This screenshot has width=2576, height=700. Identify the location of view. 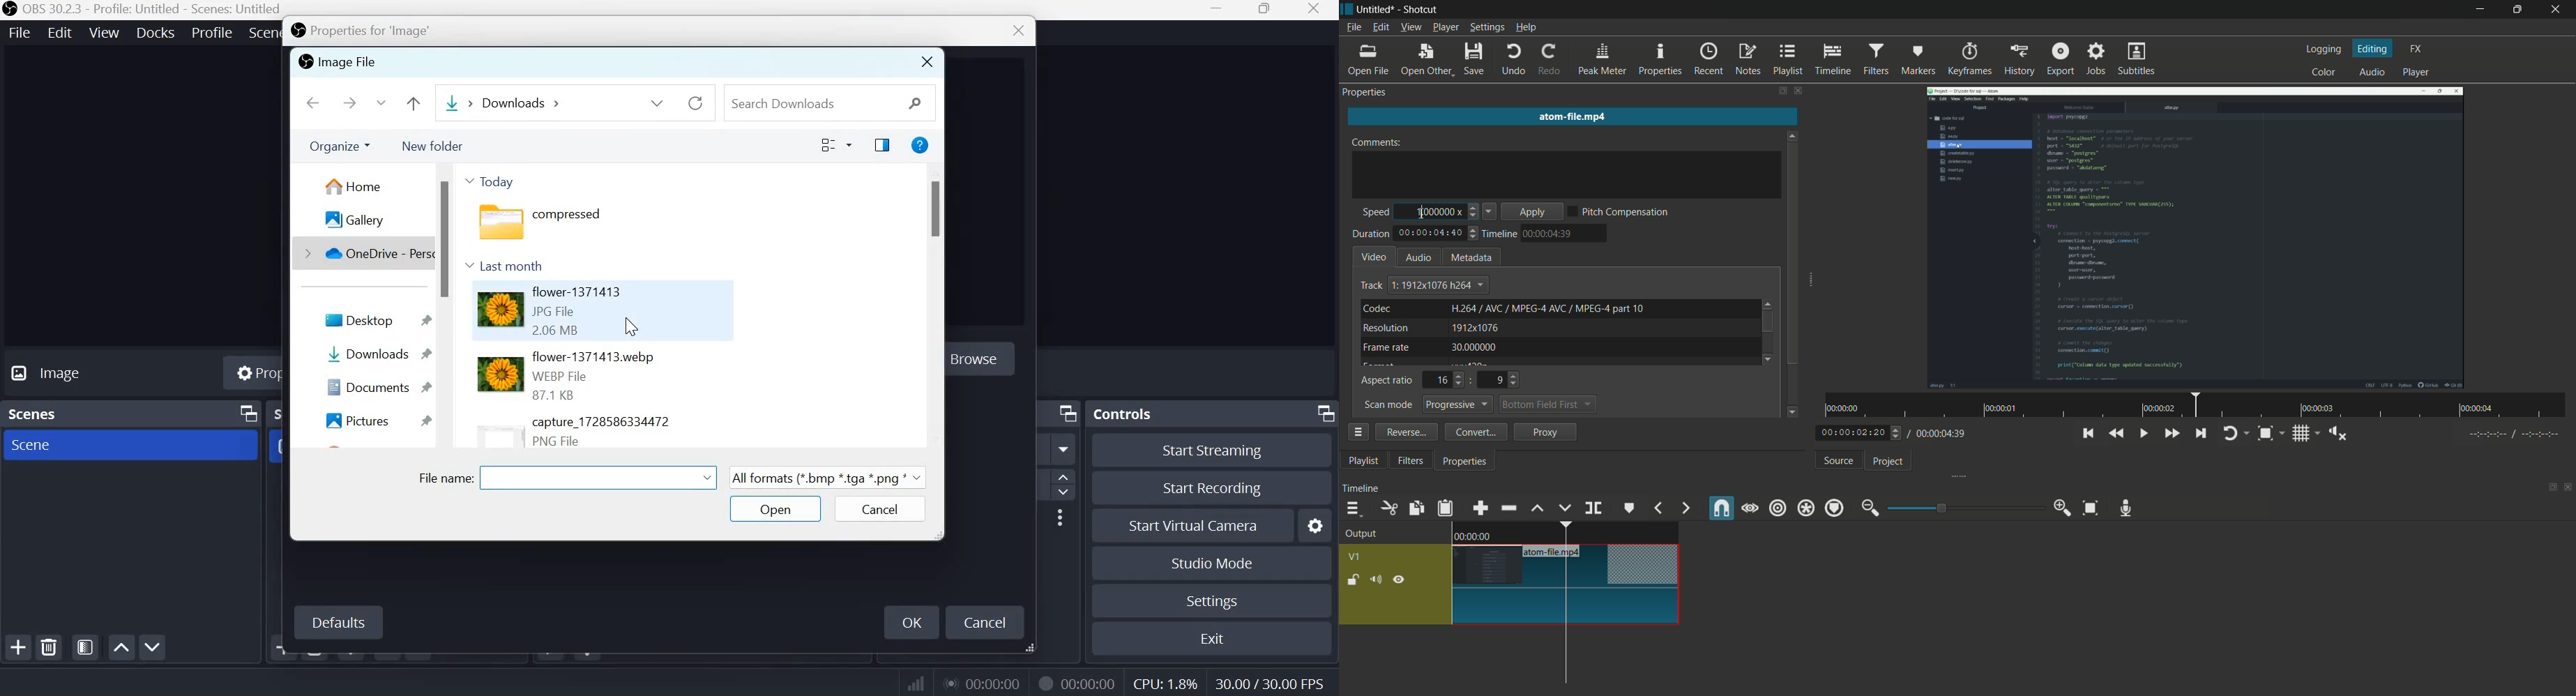
(105, 31).